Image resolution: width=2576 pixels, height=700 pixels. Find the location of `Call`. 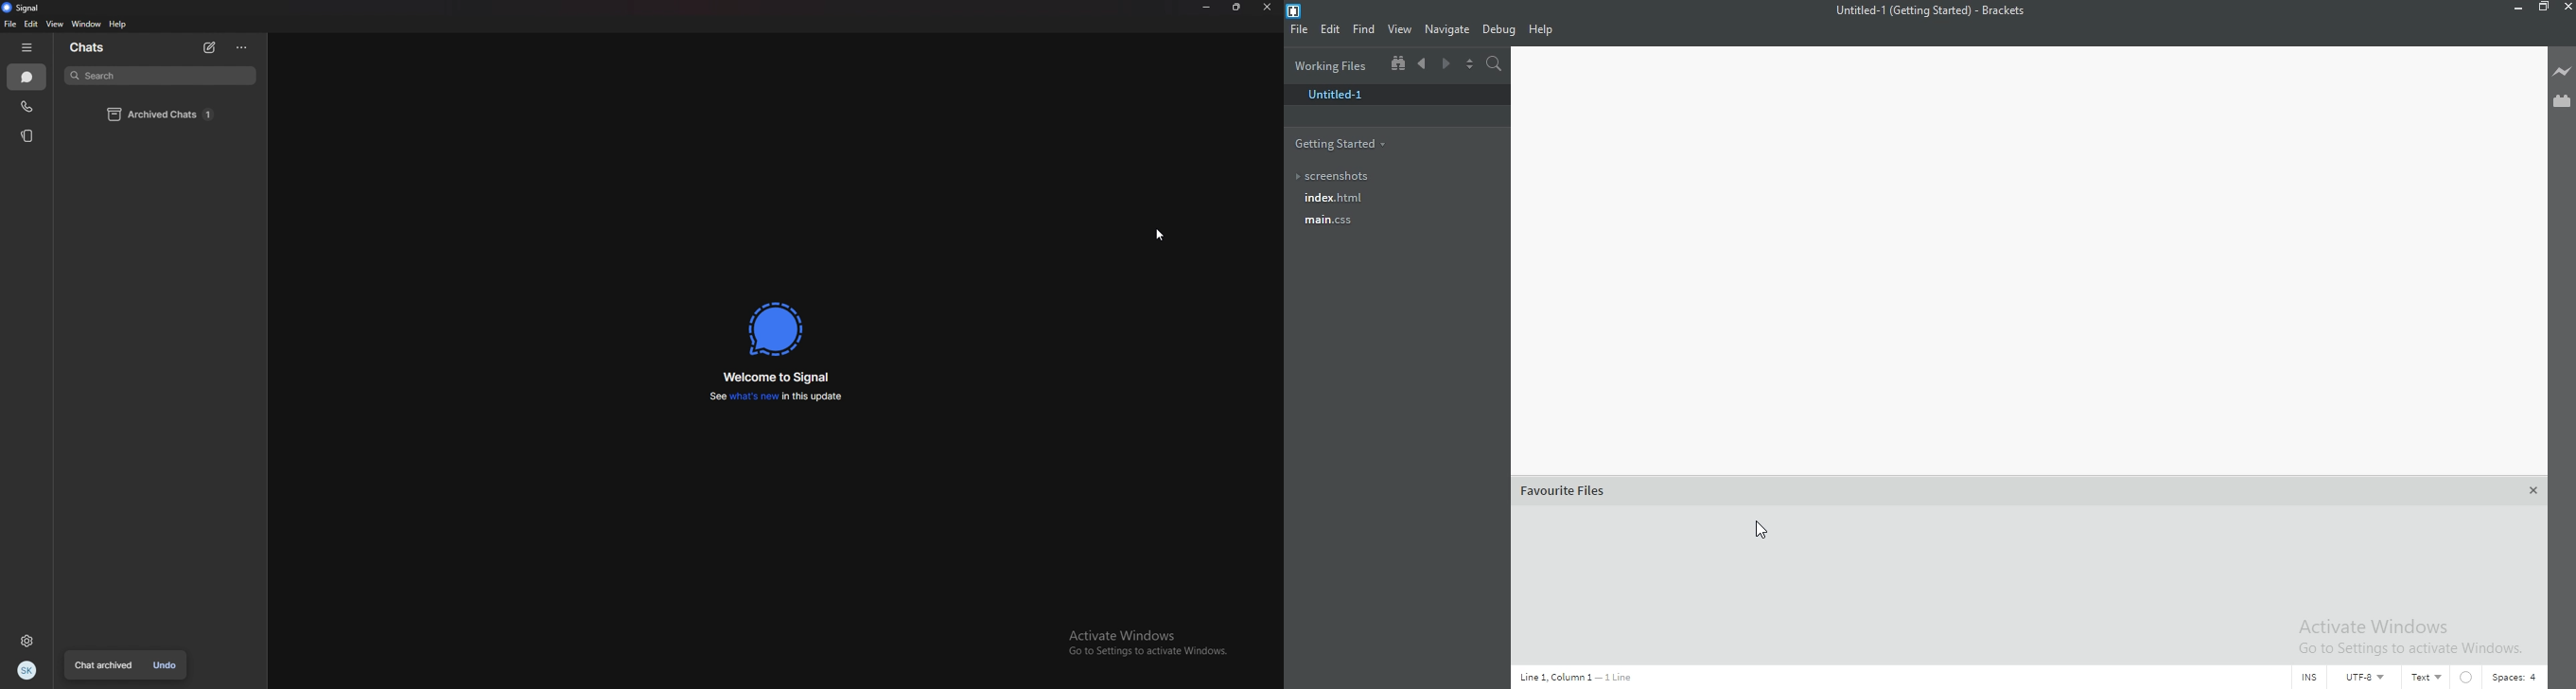

Call is located at coordinates (26, 106).